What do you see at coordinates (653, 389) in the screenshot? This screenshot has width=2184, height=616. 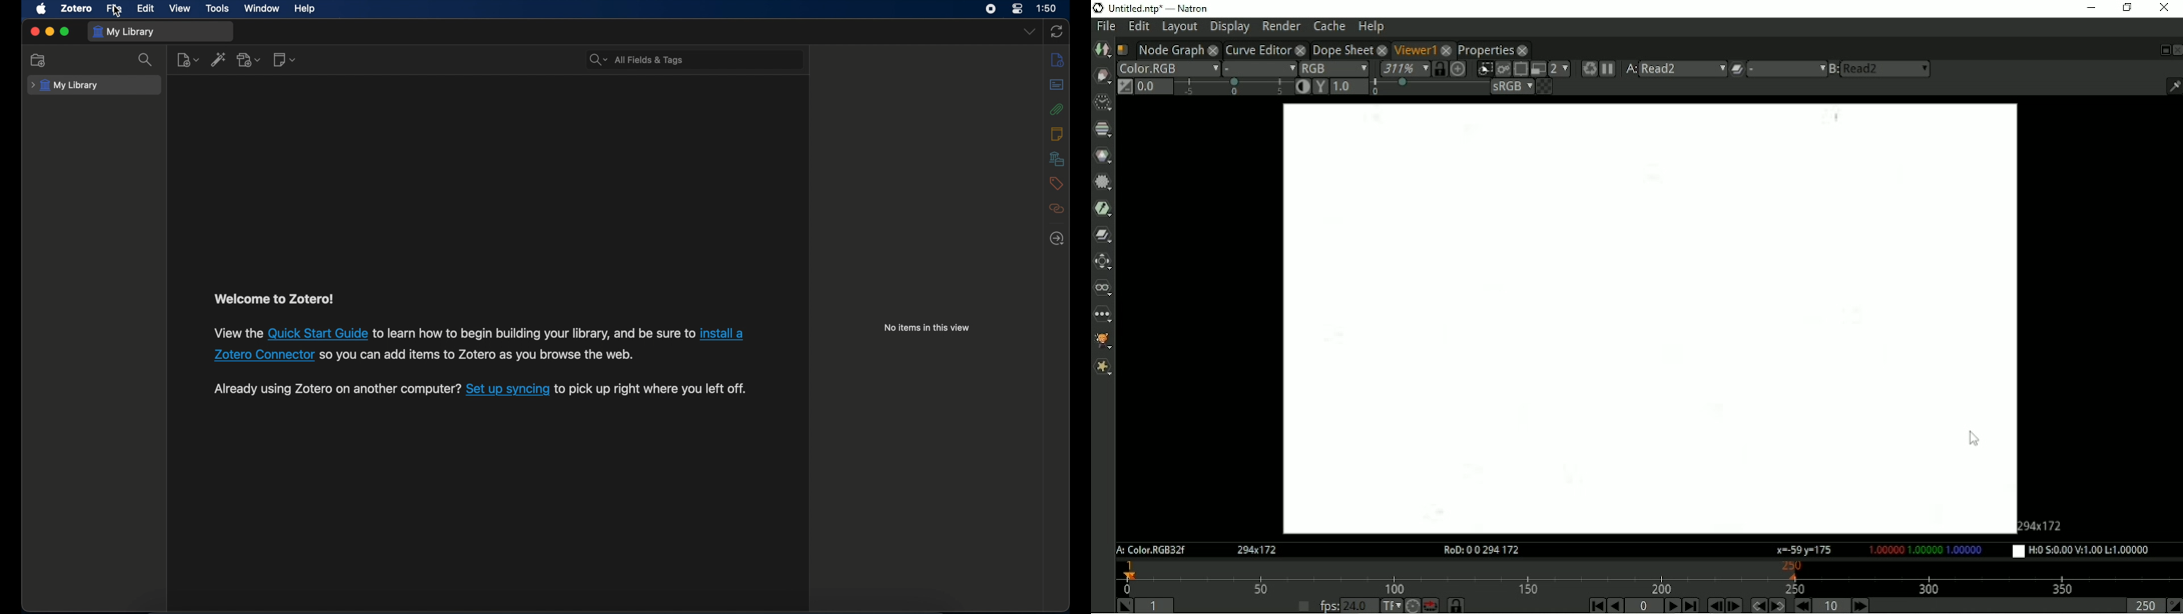 I see `to pick up right where you left off.` at bounding box center [653, 389].